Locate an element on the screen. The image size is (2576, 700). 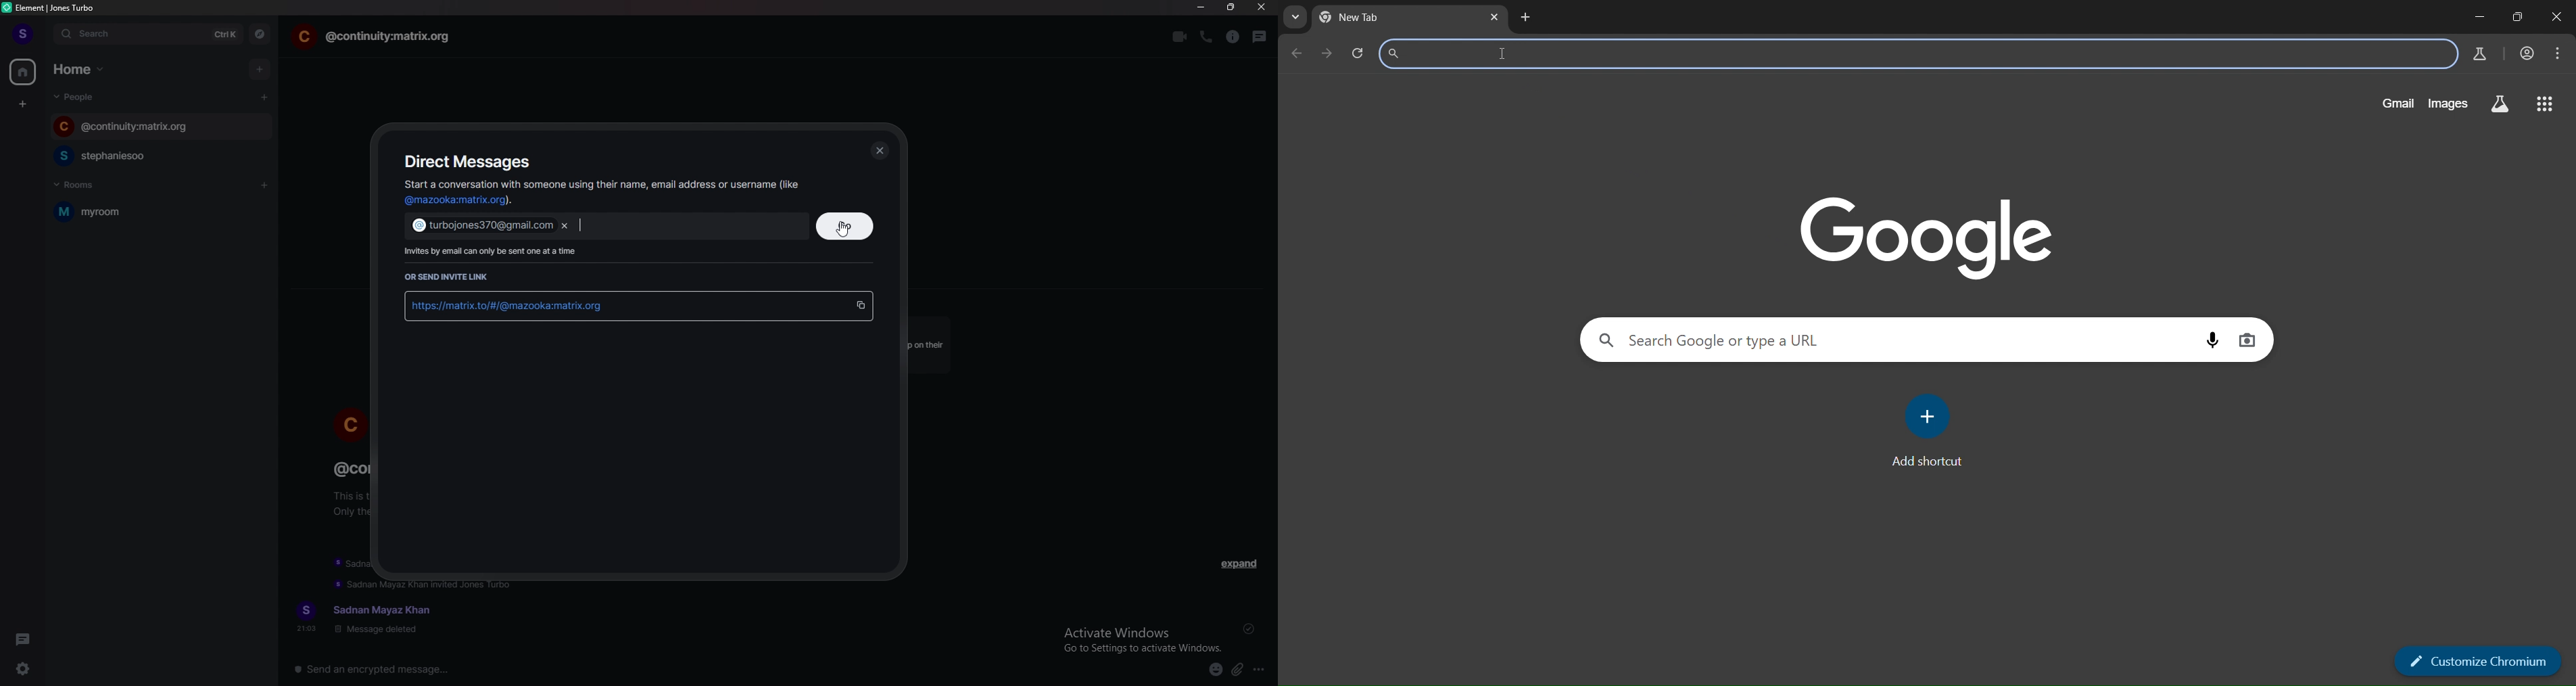
home is located at coordinates (23, 71).